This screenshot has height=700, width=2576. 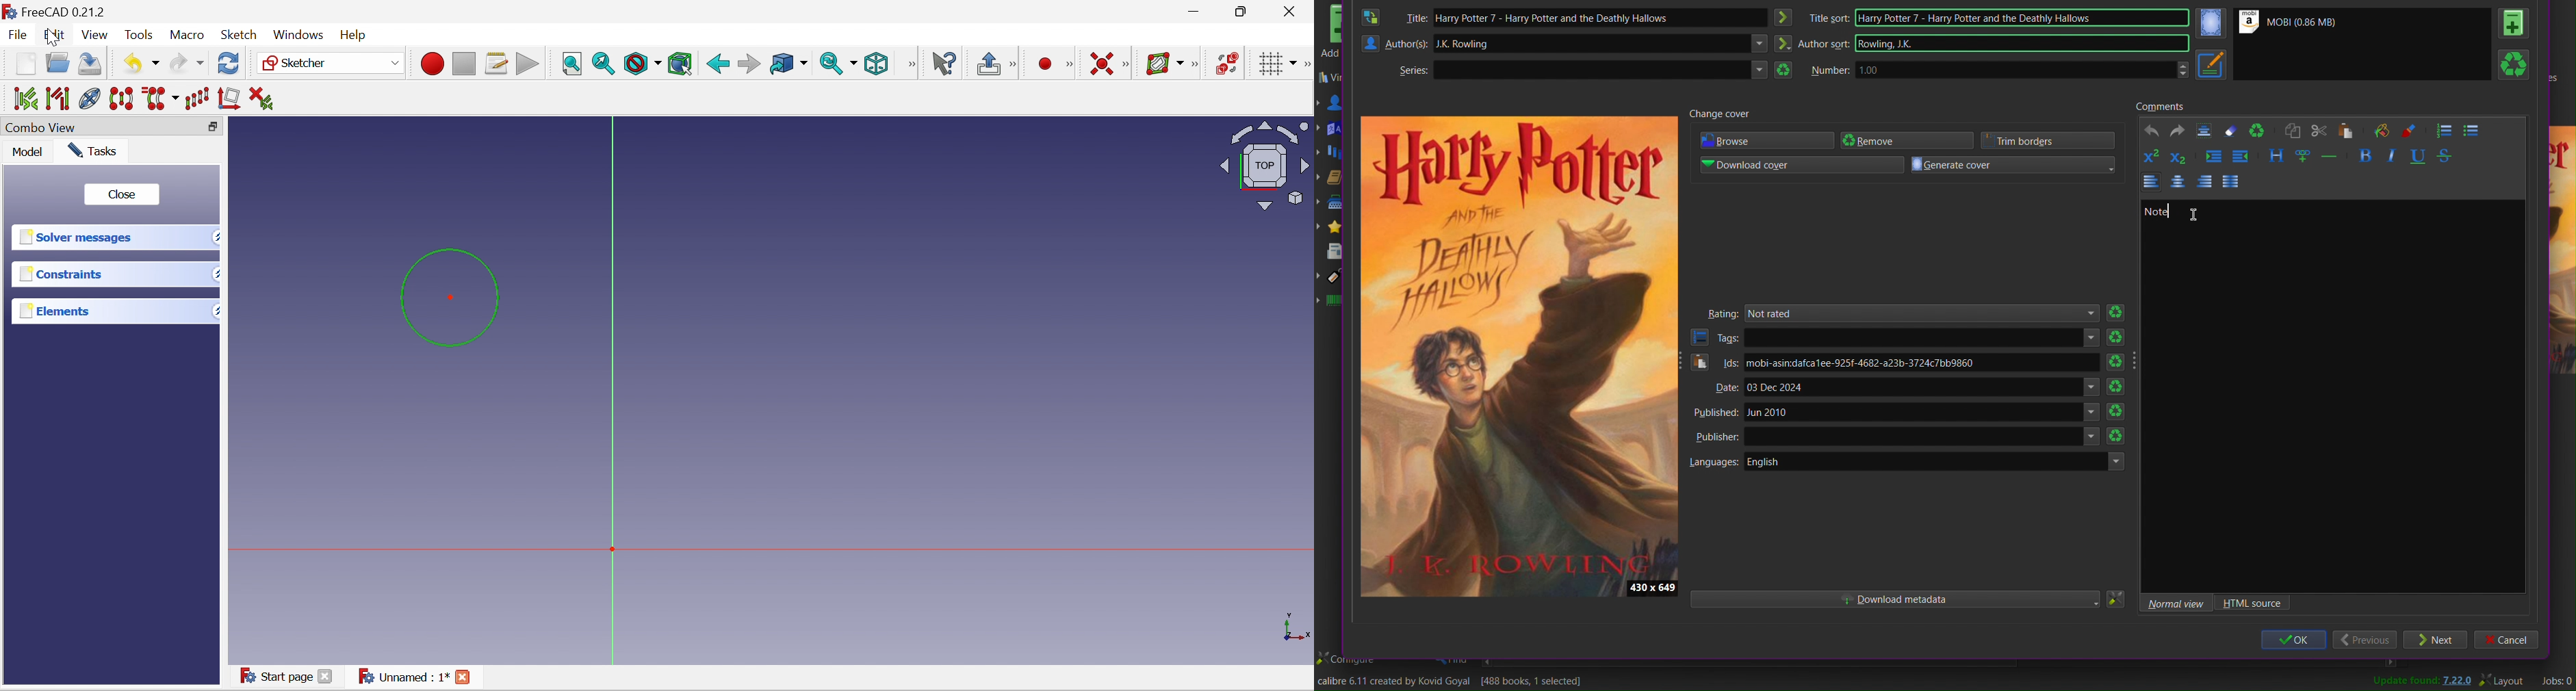 I want to click on Restore down, so click(x=216, y=127).